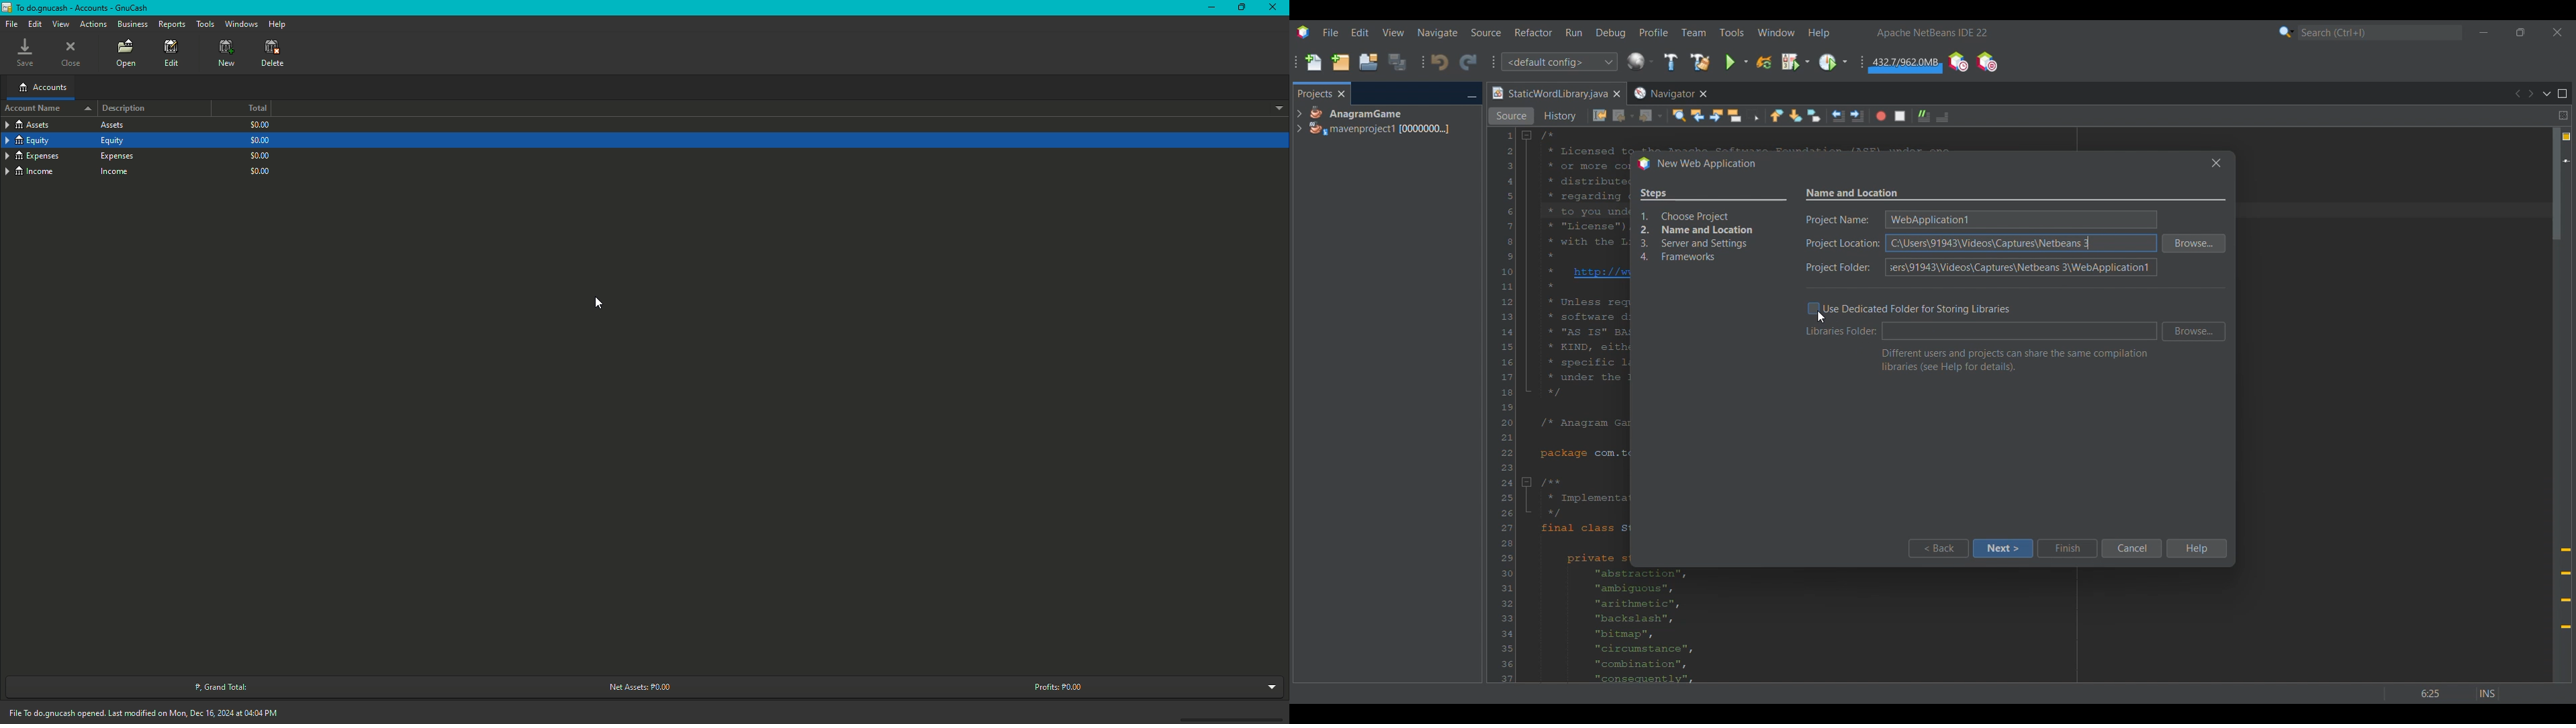 The image size is (2576, 728). What do you see at coordinates (1881, 116) in the screenshot?
I see `Start macro recording` at bounding box center [1881, 116].